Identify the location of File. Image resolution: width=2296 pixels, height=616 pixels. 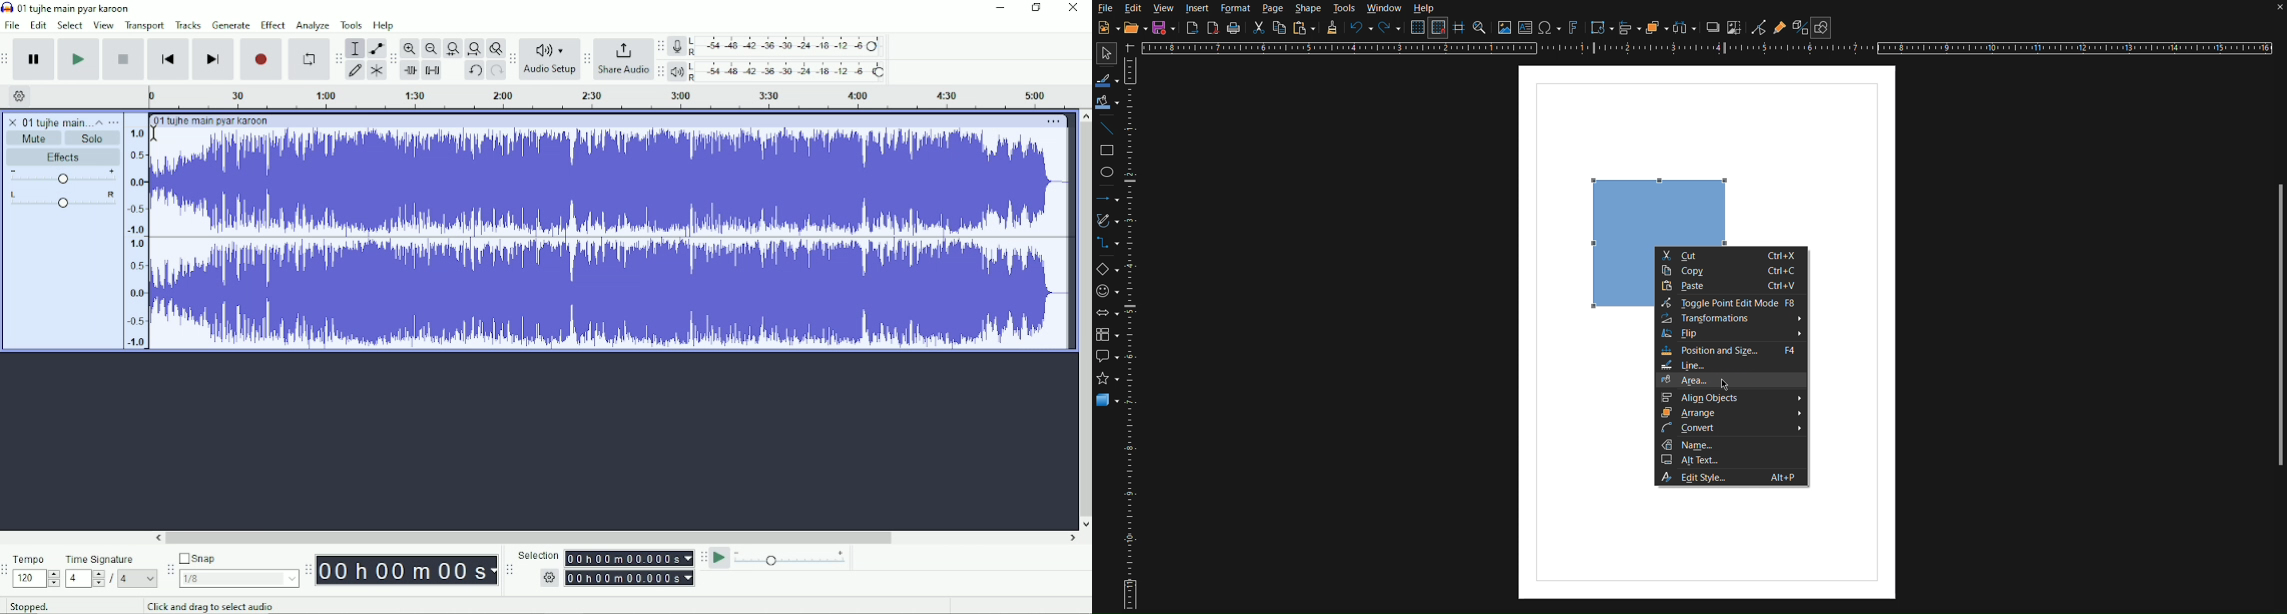
(1106, 8).